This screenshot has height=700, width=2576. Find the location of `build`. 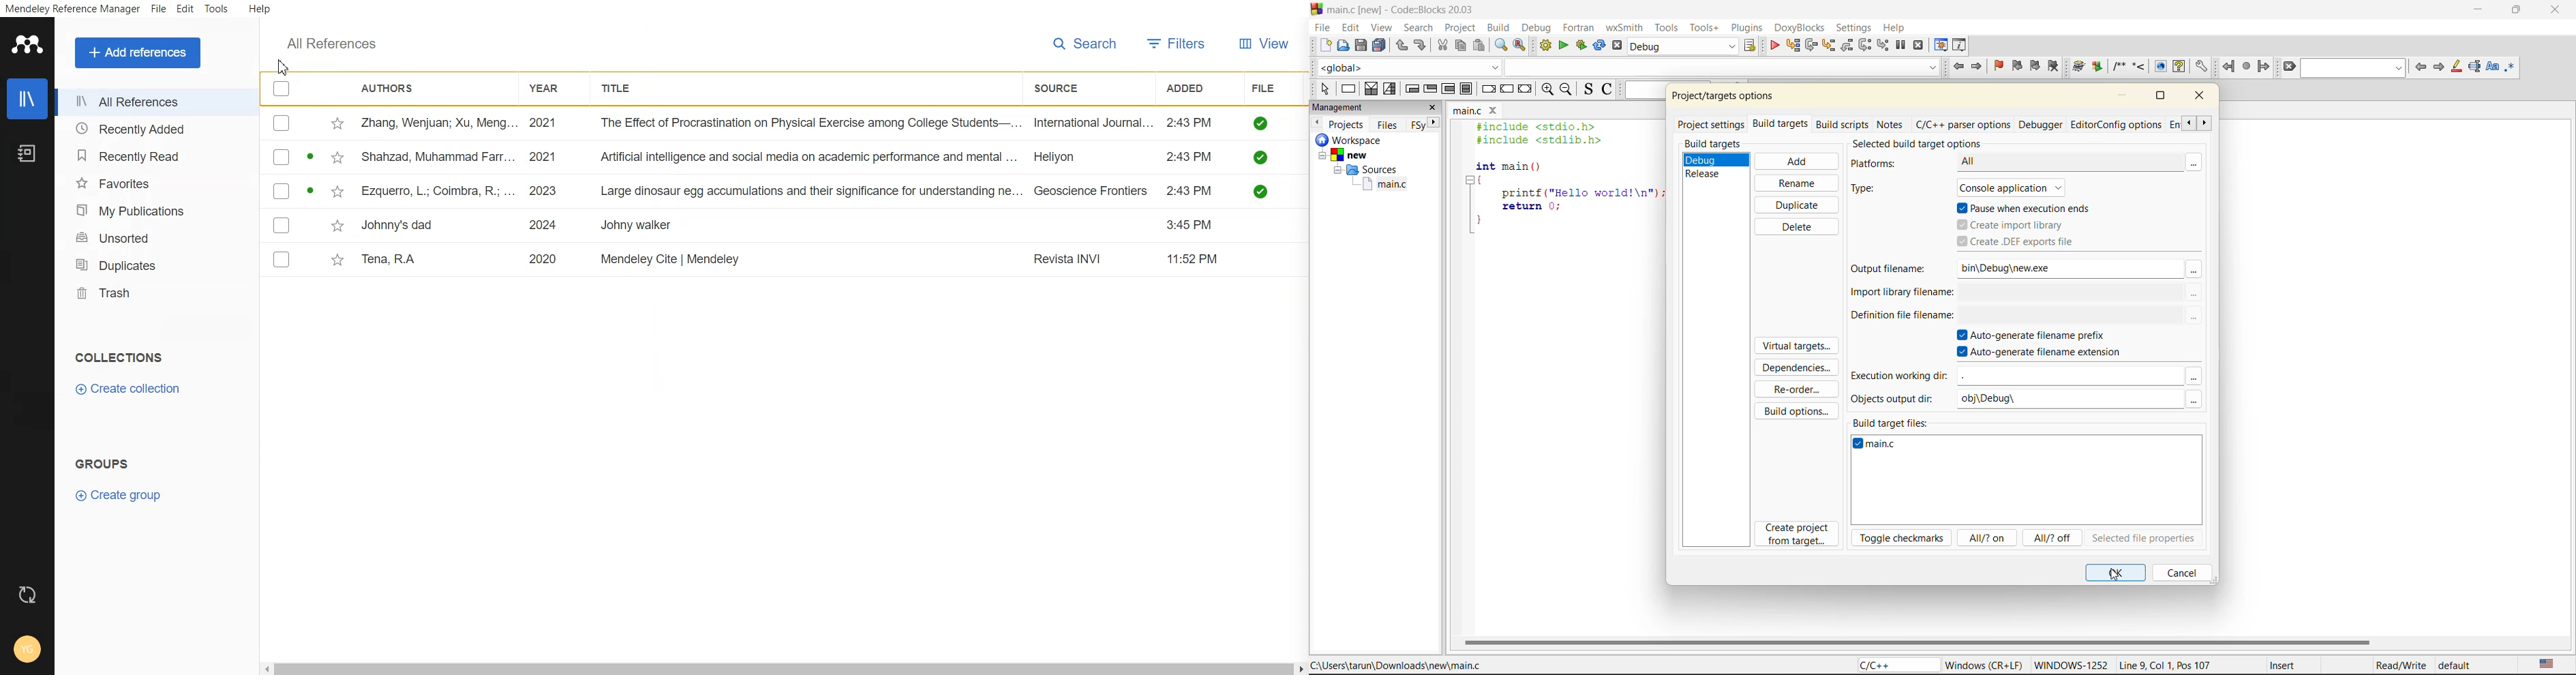

build is located at coordinates (1498, 28).